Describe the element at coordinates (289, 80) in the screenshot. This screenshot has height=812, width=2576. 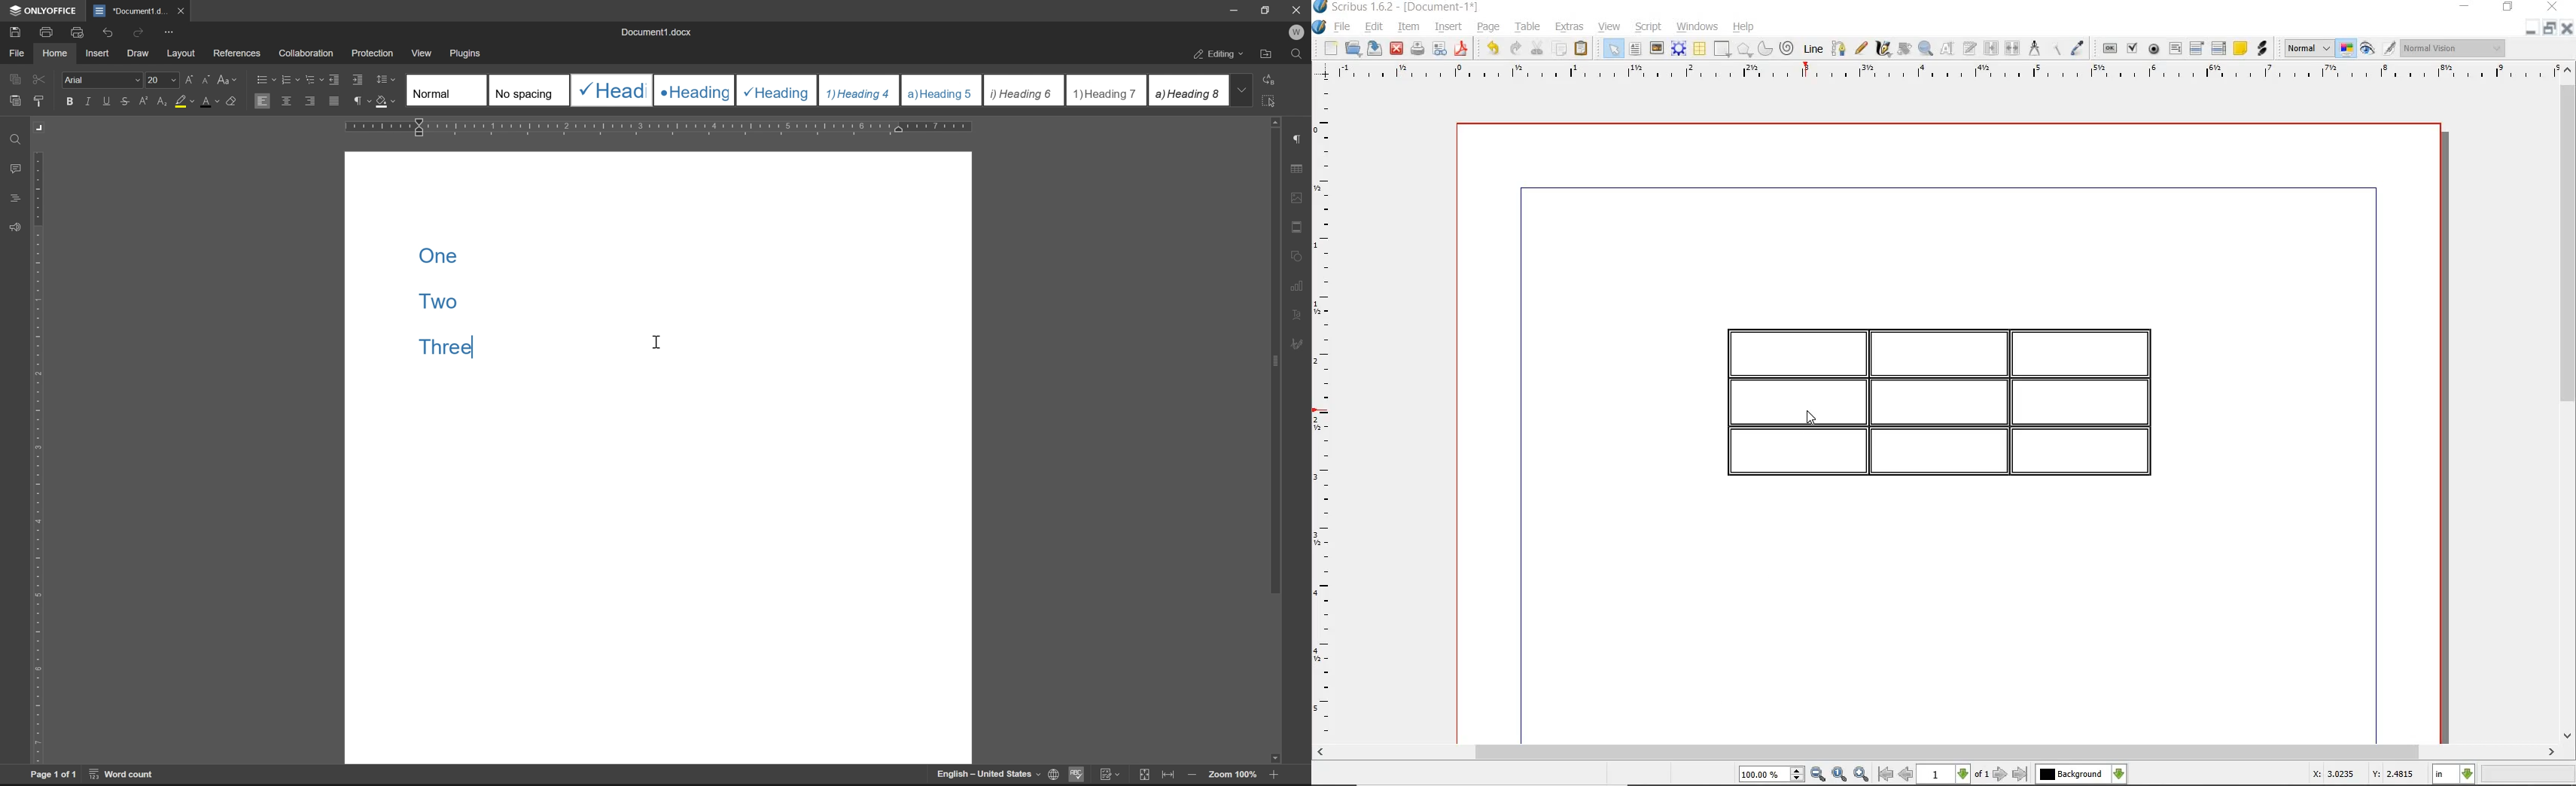
I see `numbering` at that location.